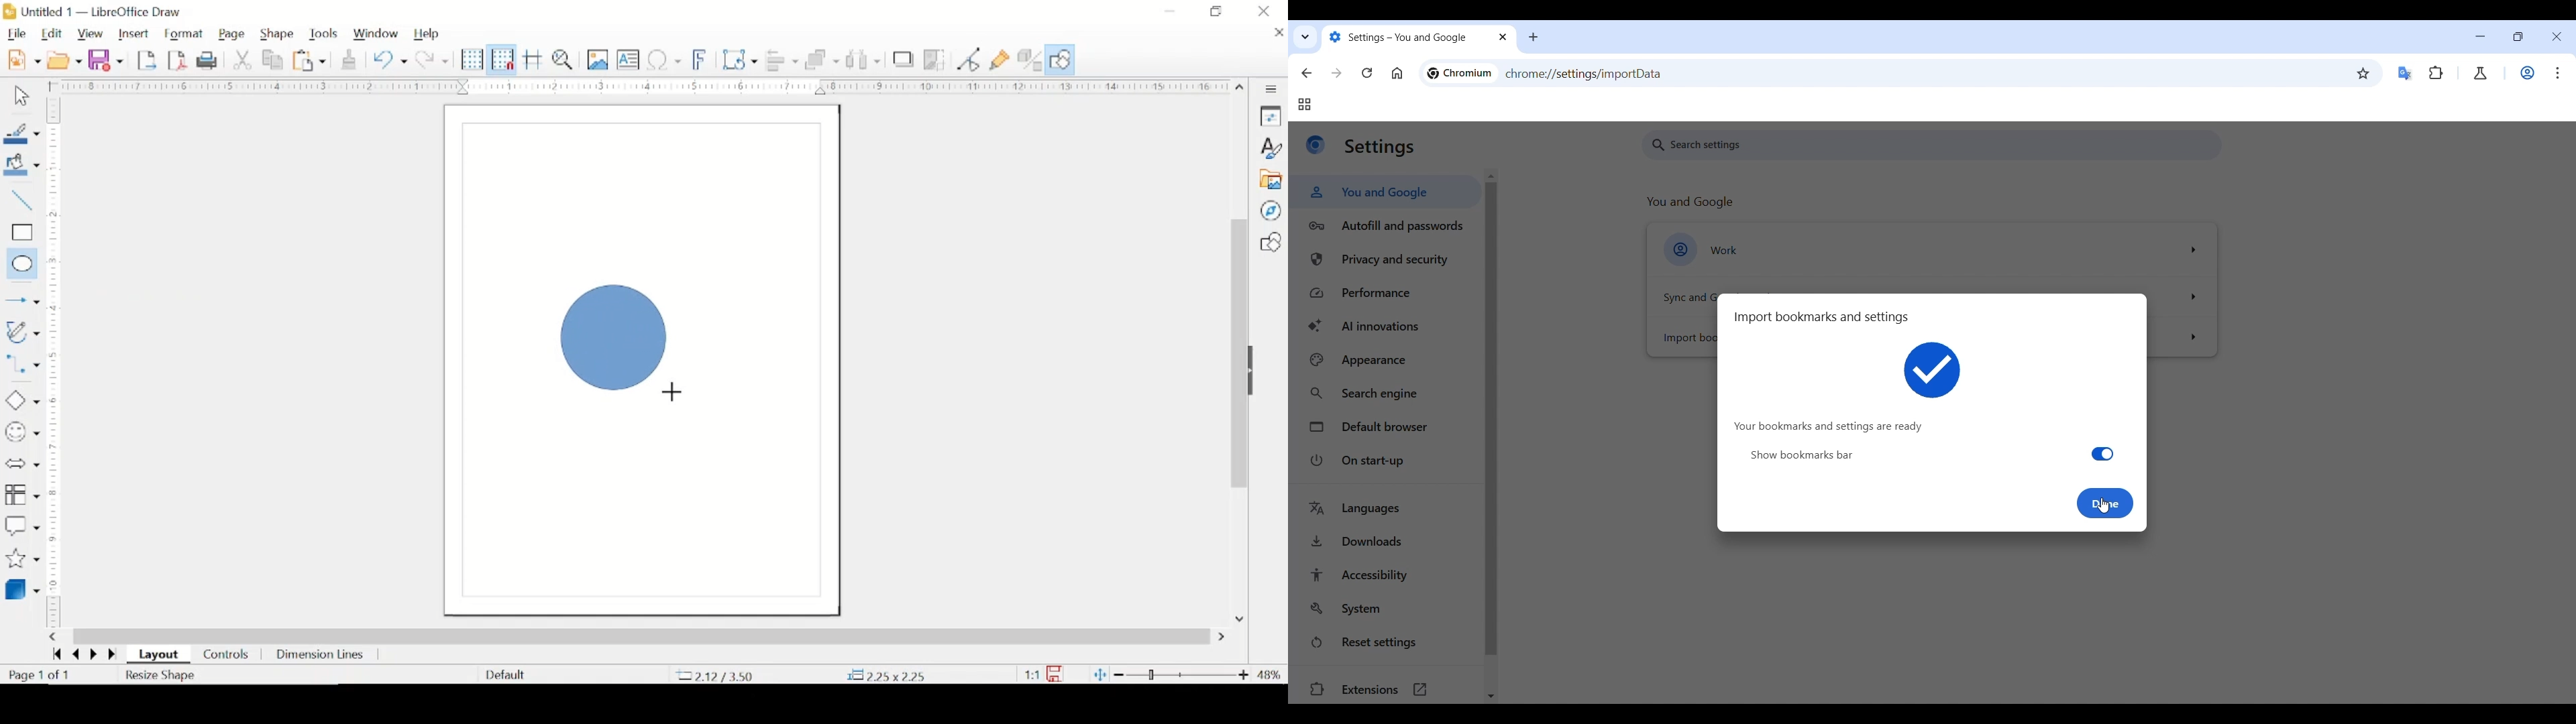  What do you see at coordinates (1236, 619) in the screenshot?
I see `scroll down arrow` at bounding box center [1236, 619].